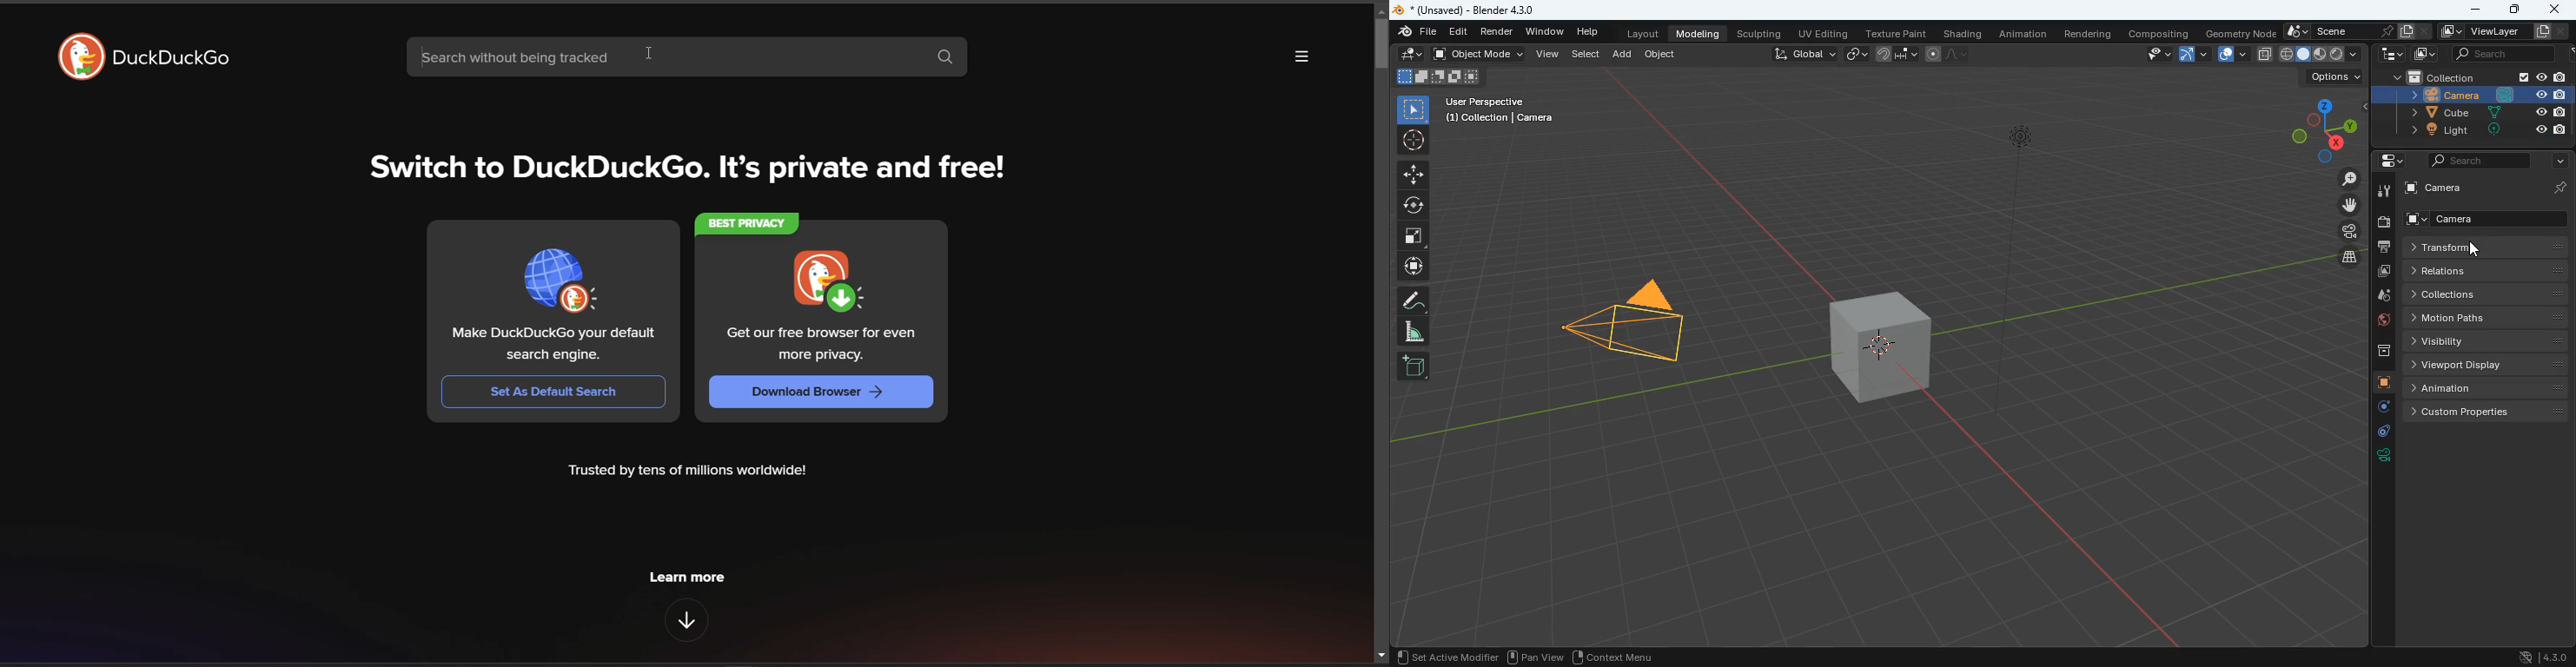 The height and width of the screenshot is (672, 2576). What do you see at coordinates (1548, 56) in the screenshot?
I see `view` at bounding box center [1548, 56].